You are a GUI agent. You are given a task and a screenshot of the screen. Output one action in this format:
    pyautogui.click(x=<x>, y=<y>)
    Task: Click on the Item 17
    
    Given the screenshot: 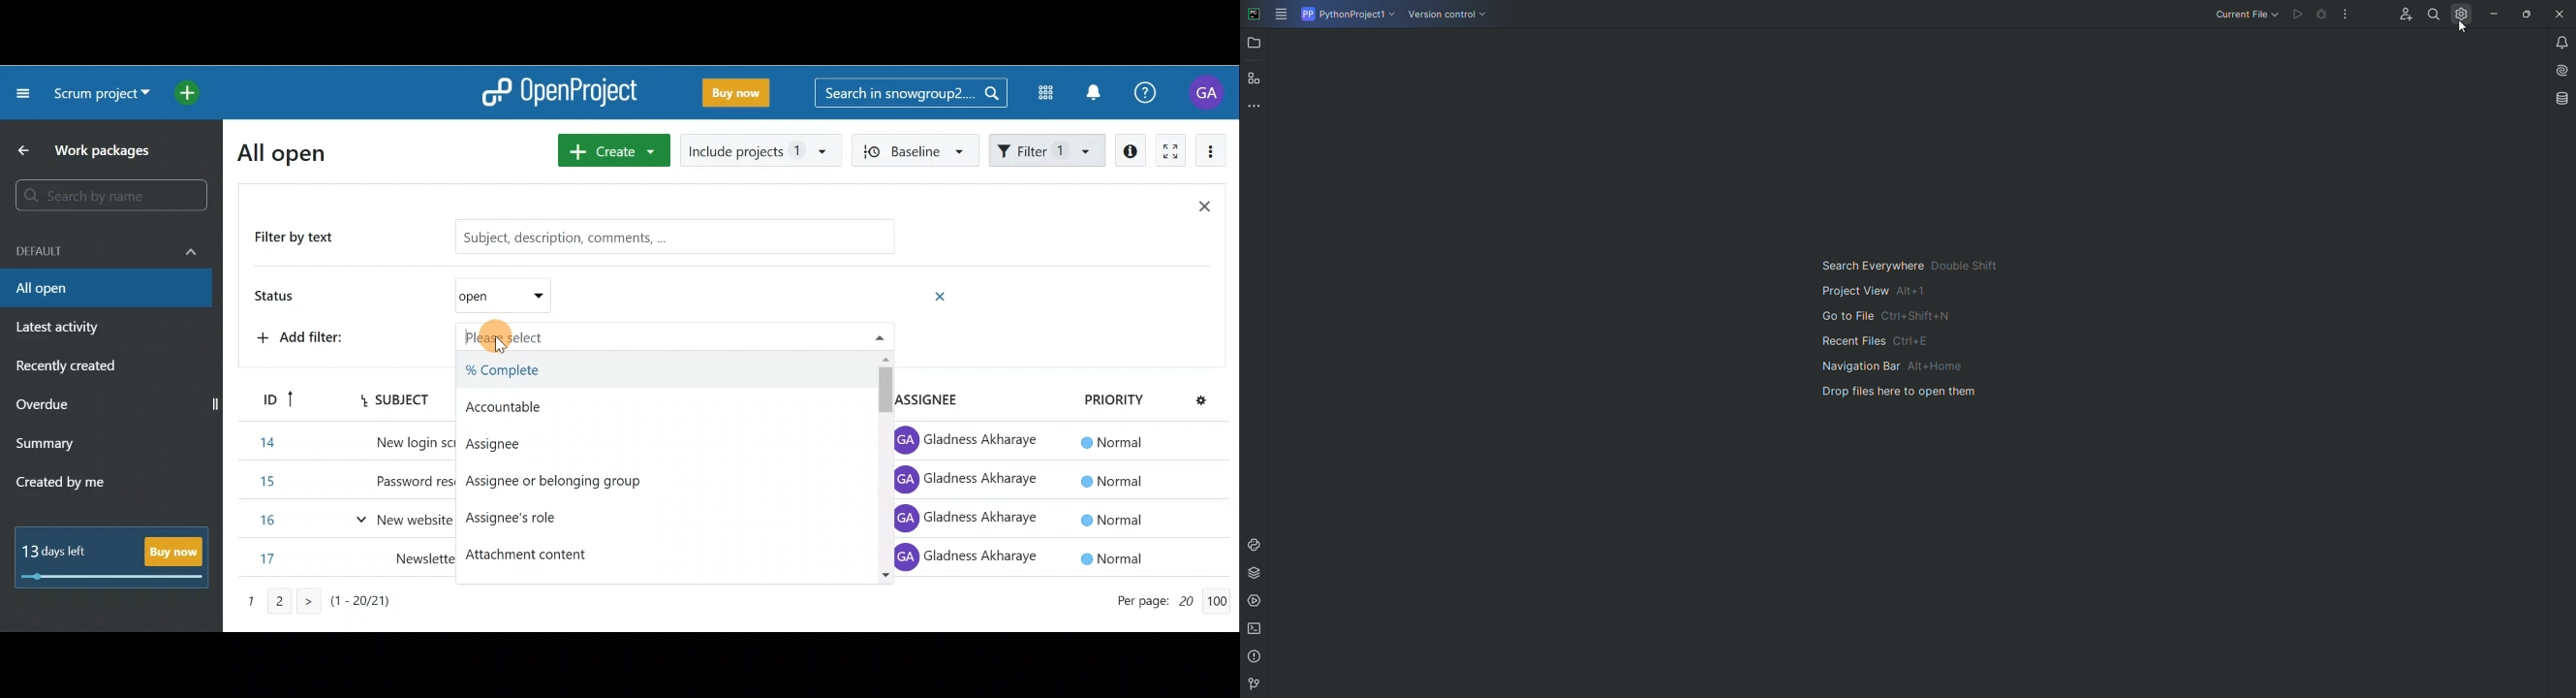 What is the action you would take?
    pyautogui.click(x=338, y=558)
    